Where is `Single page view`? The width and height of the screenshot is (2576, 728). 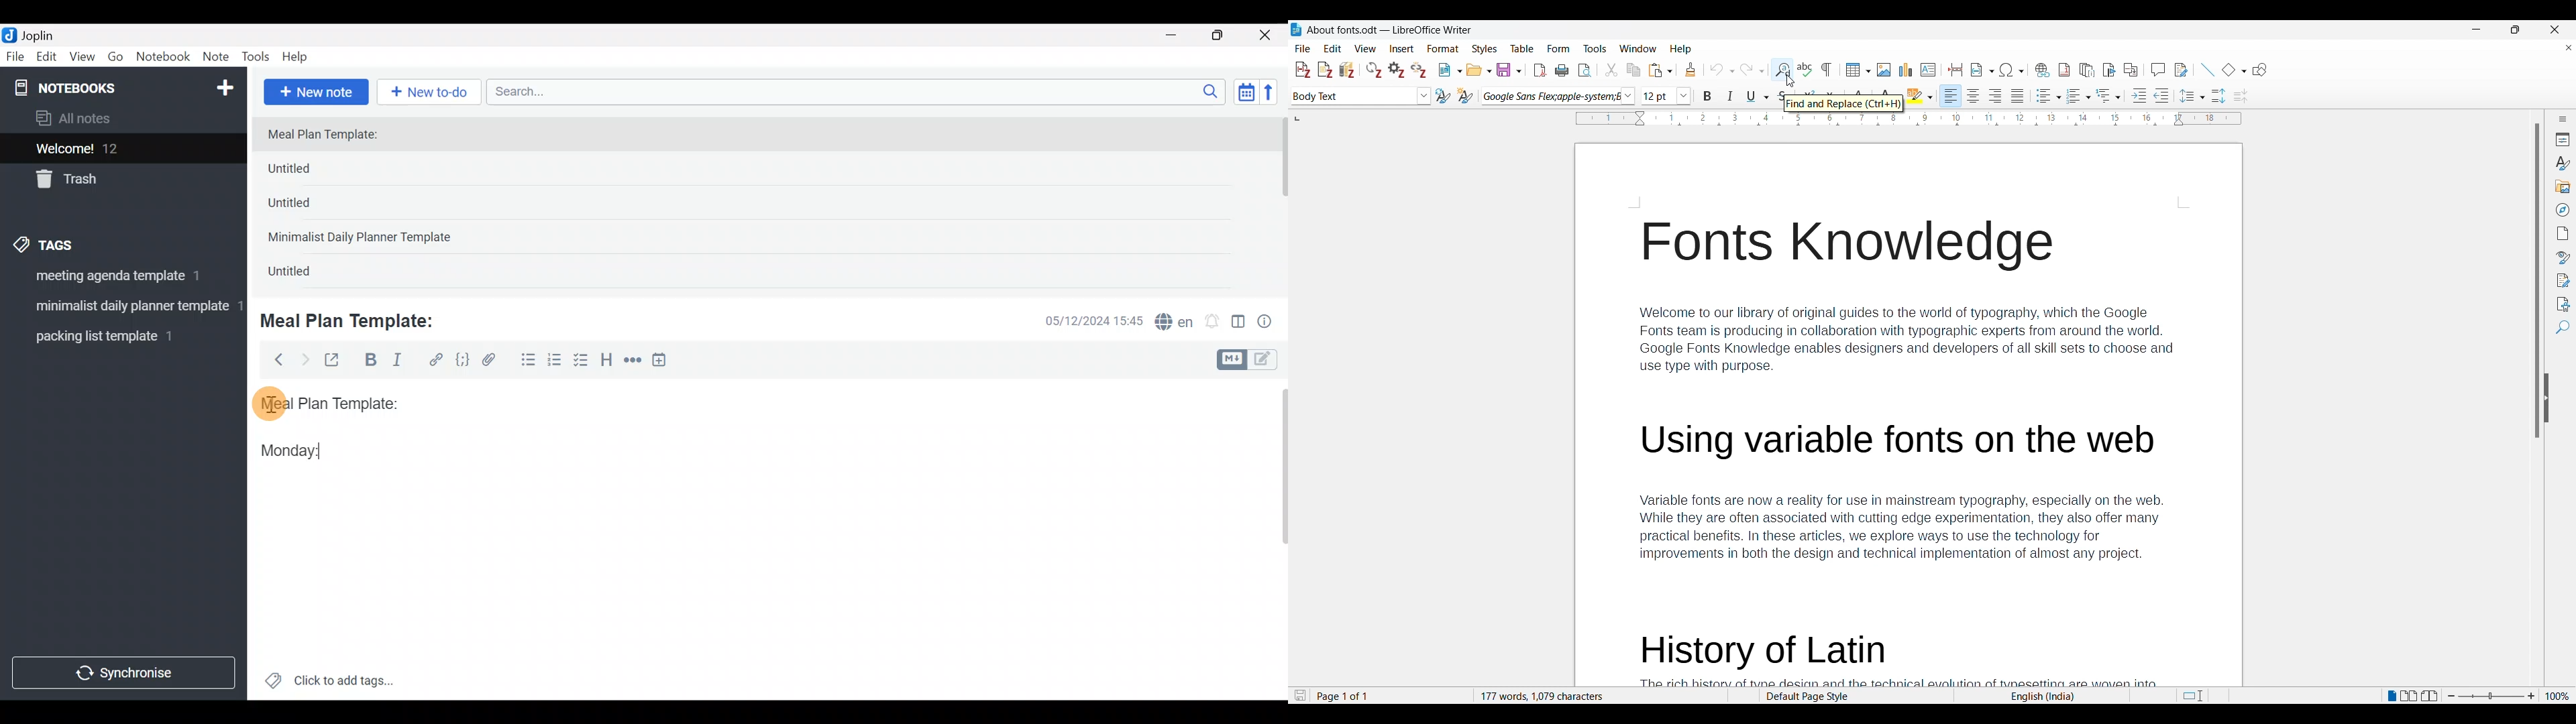 Single page view is located at coordinates (2391, 697).